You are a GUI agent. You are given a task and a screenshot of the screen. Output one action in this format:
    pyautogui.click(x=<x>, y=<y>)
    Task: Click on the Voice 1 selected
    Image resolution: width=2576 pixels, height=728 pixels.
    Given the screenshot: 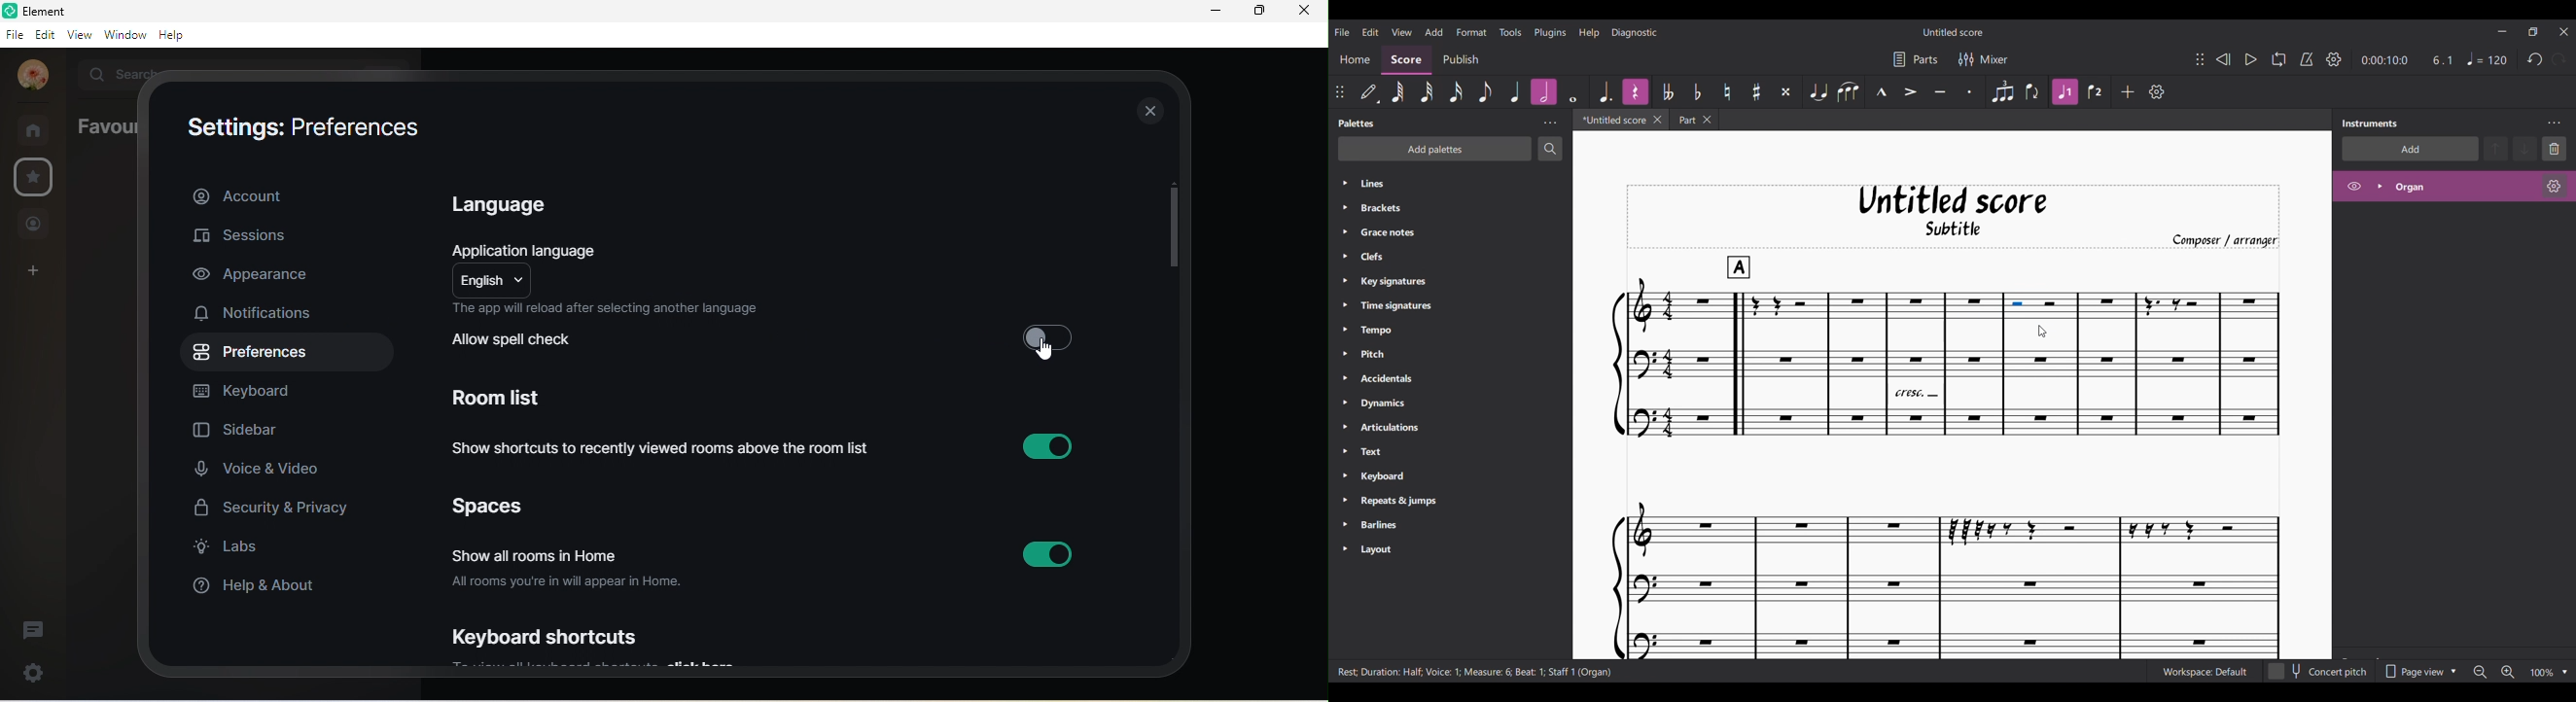 What is the action you would take?
    pyautogui.click(x=2065, y=92)
    